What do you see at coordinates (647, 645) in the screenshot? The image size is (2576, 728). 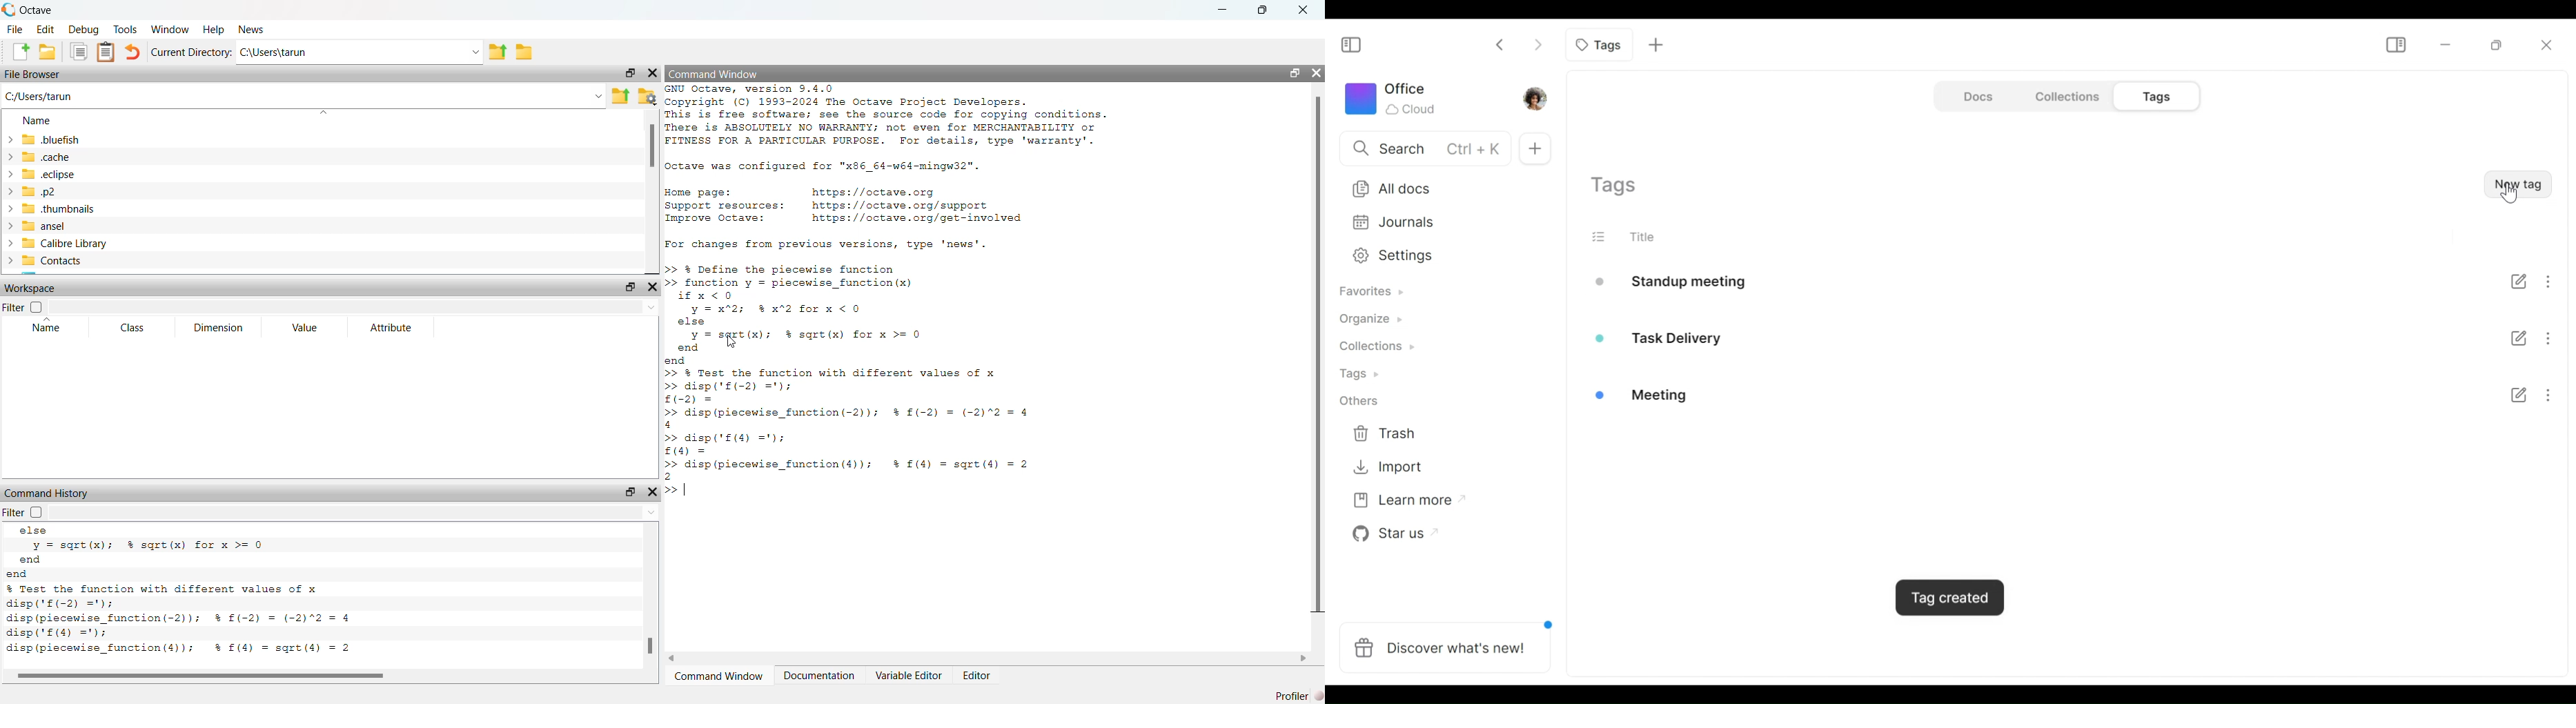 I see `Scrollbar` at bounding box center [647, 645].